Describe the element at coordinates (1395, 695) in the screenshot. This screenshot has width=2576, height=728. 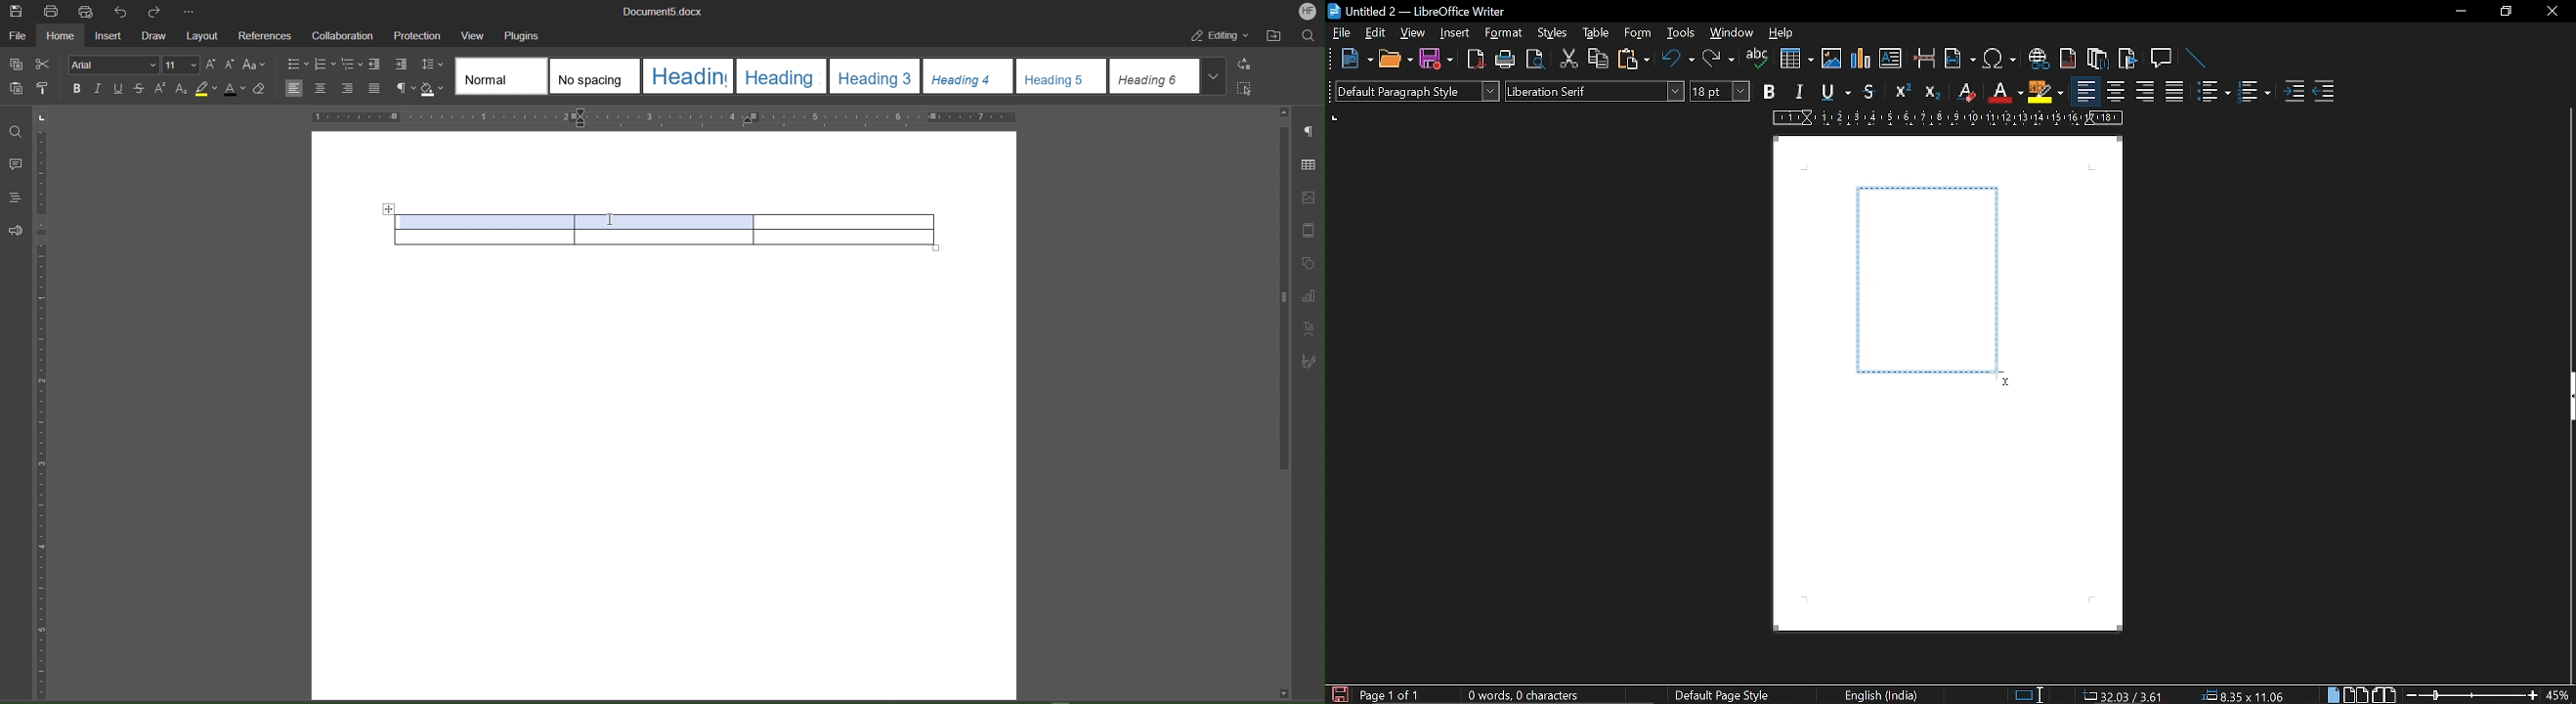
I see `page 1 of 1` at that location.